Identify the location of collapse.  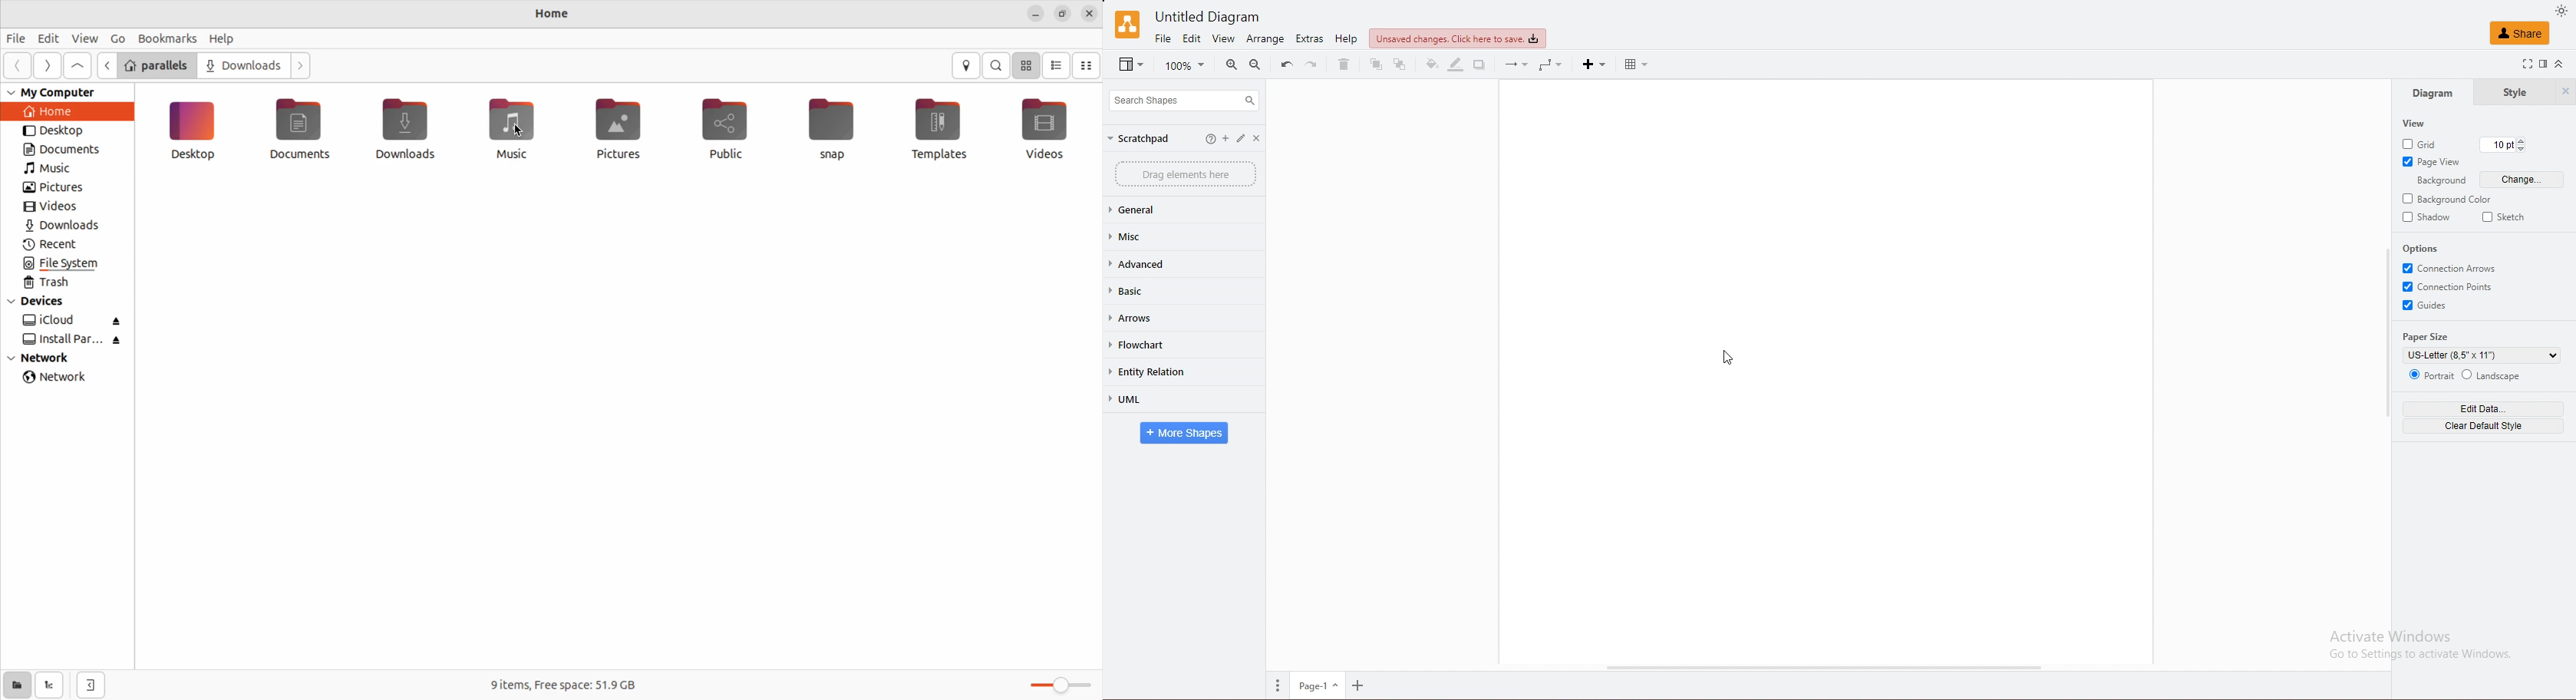
(2564, 64).